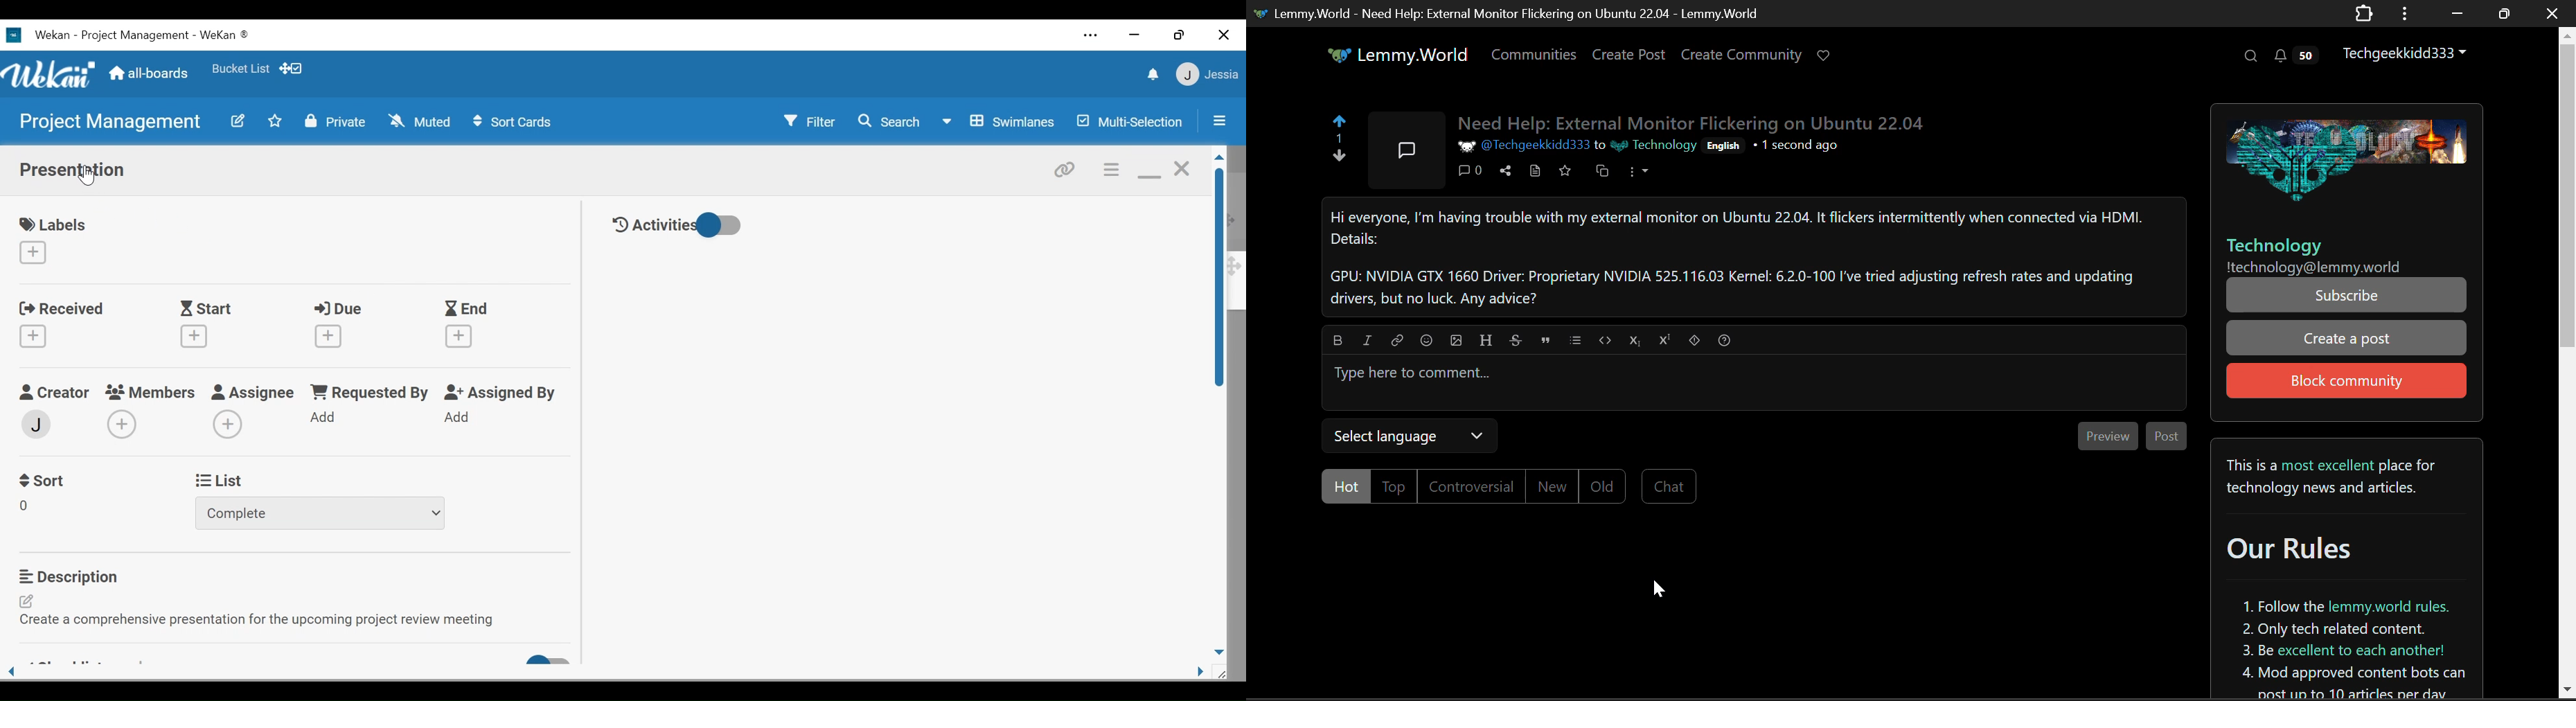  Describe the element at coordinates (53, 223) in the screenshot. I see `labels` at that location.